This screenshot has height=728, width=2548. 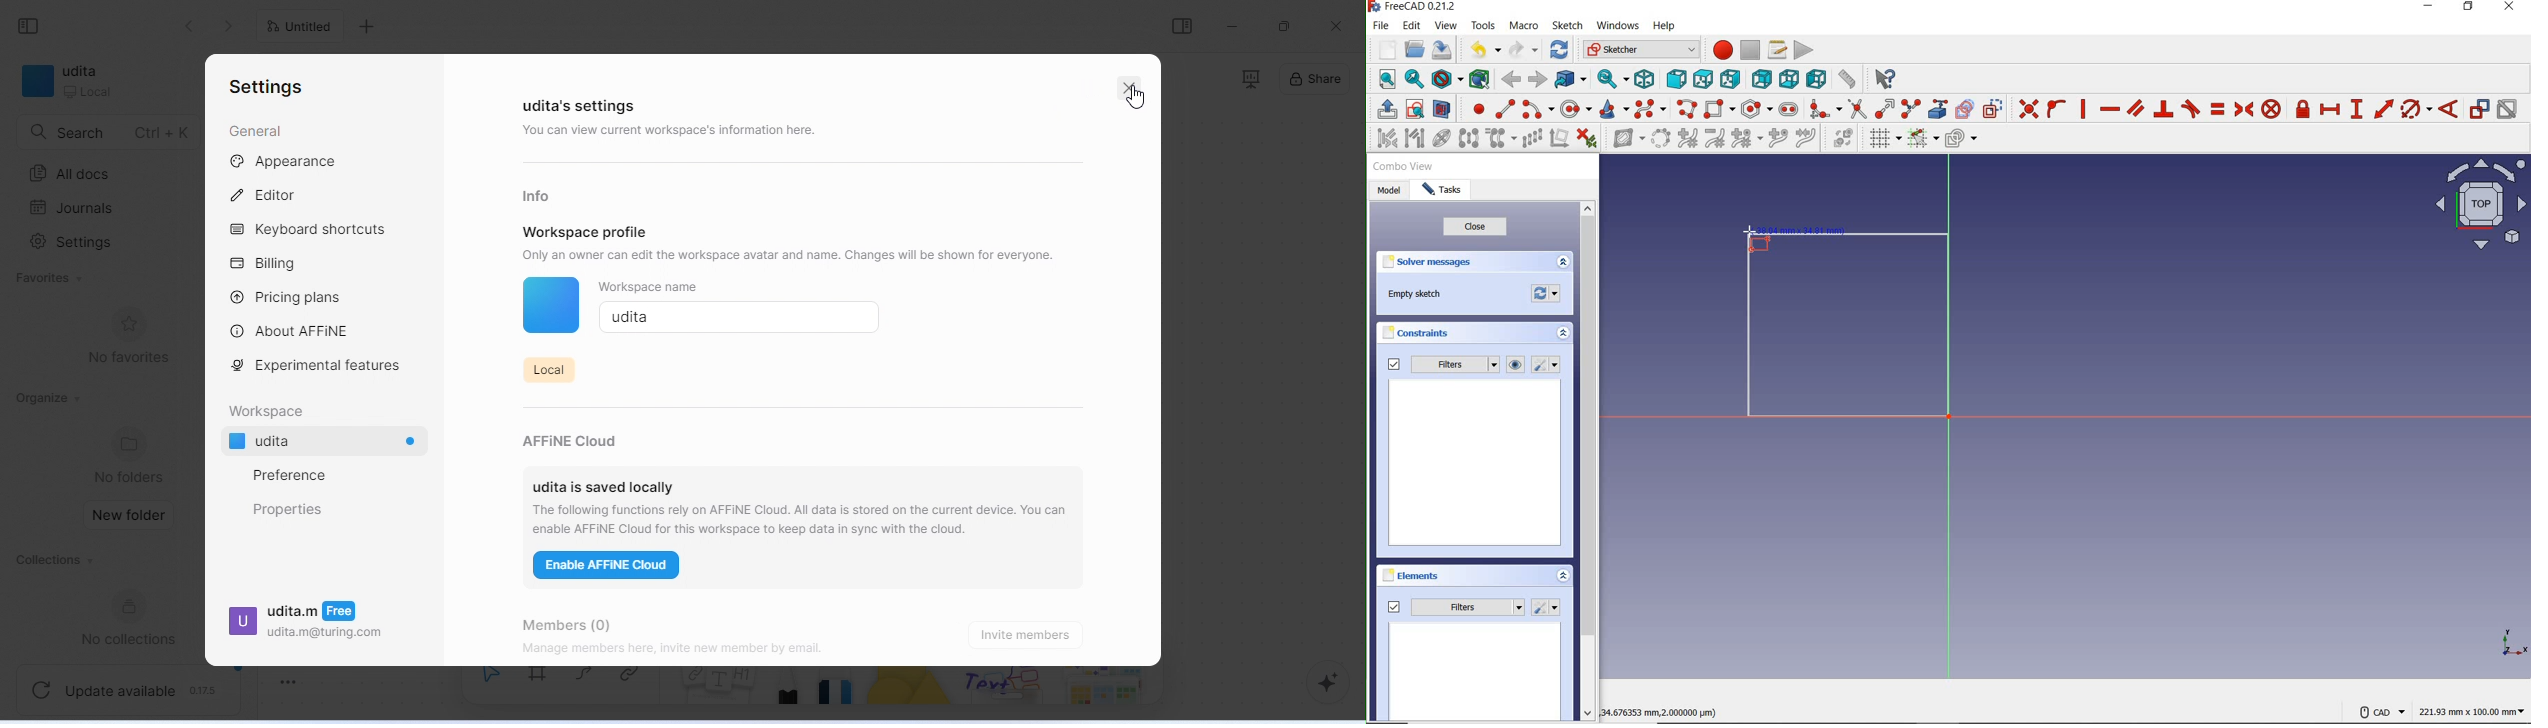 What do you see at coordinates (1666, 28) in the screenshot?
I see `help` at bounding box center [1666, 28].